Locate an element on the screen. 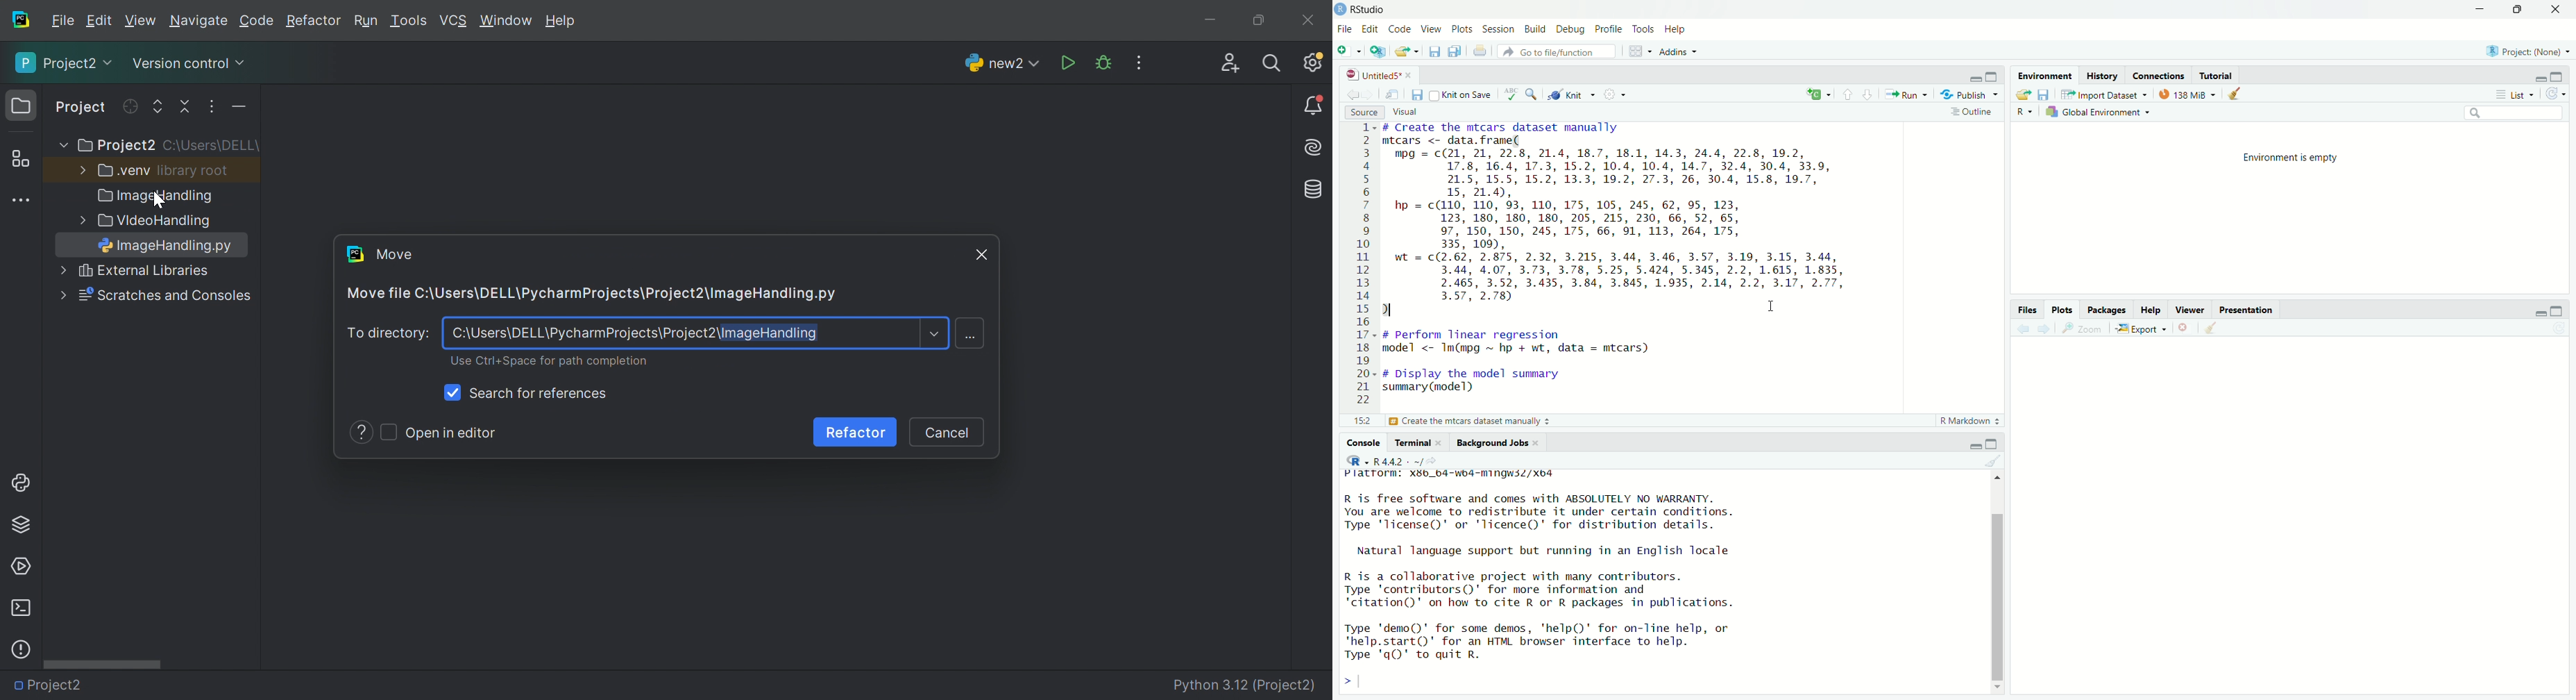 The image size is (2576, 700). Platrorm: X3b_b4-wb4-mingwsZ/Xo4

R is free software and comes with ABSOLUTELY NO WARRANTY.

You are welcome to redistribute it under certain conditions.

Type 'license()' or 'licence()' for distribution details.
Natural language support but running in an English locale

R is a collaborative project with many contributors.

Type 'contributors()' for more information and

"citation()' on how to cite R or R packages in publications.

Type 'demo()' for some demos, ‘help()' for on-Tine help, or

'help.start()' for an HTML browser interface to help.

Type 'q()' to quit R. is located at coordinates (1540, 566).